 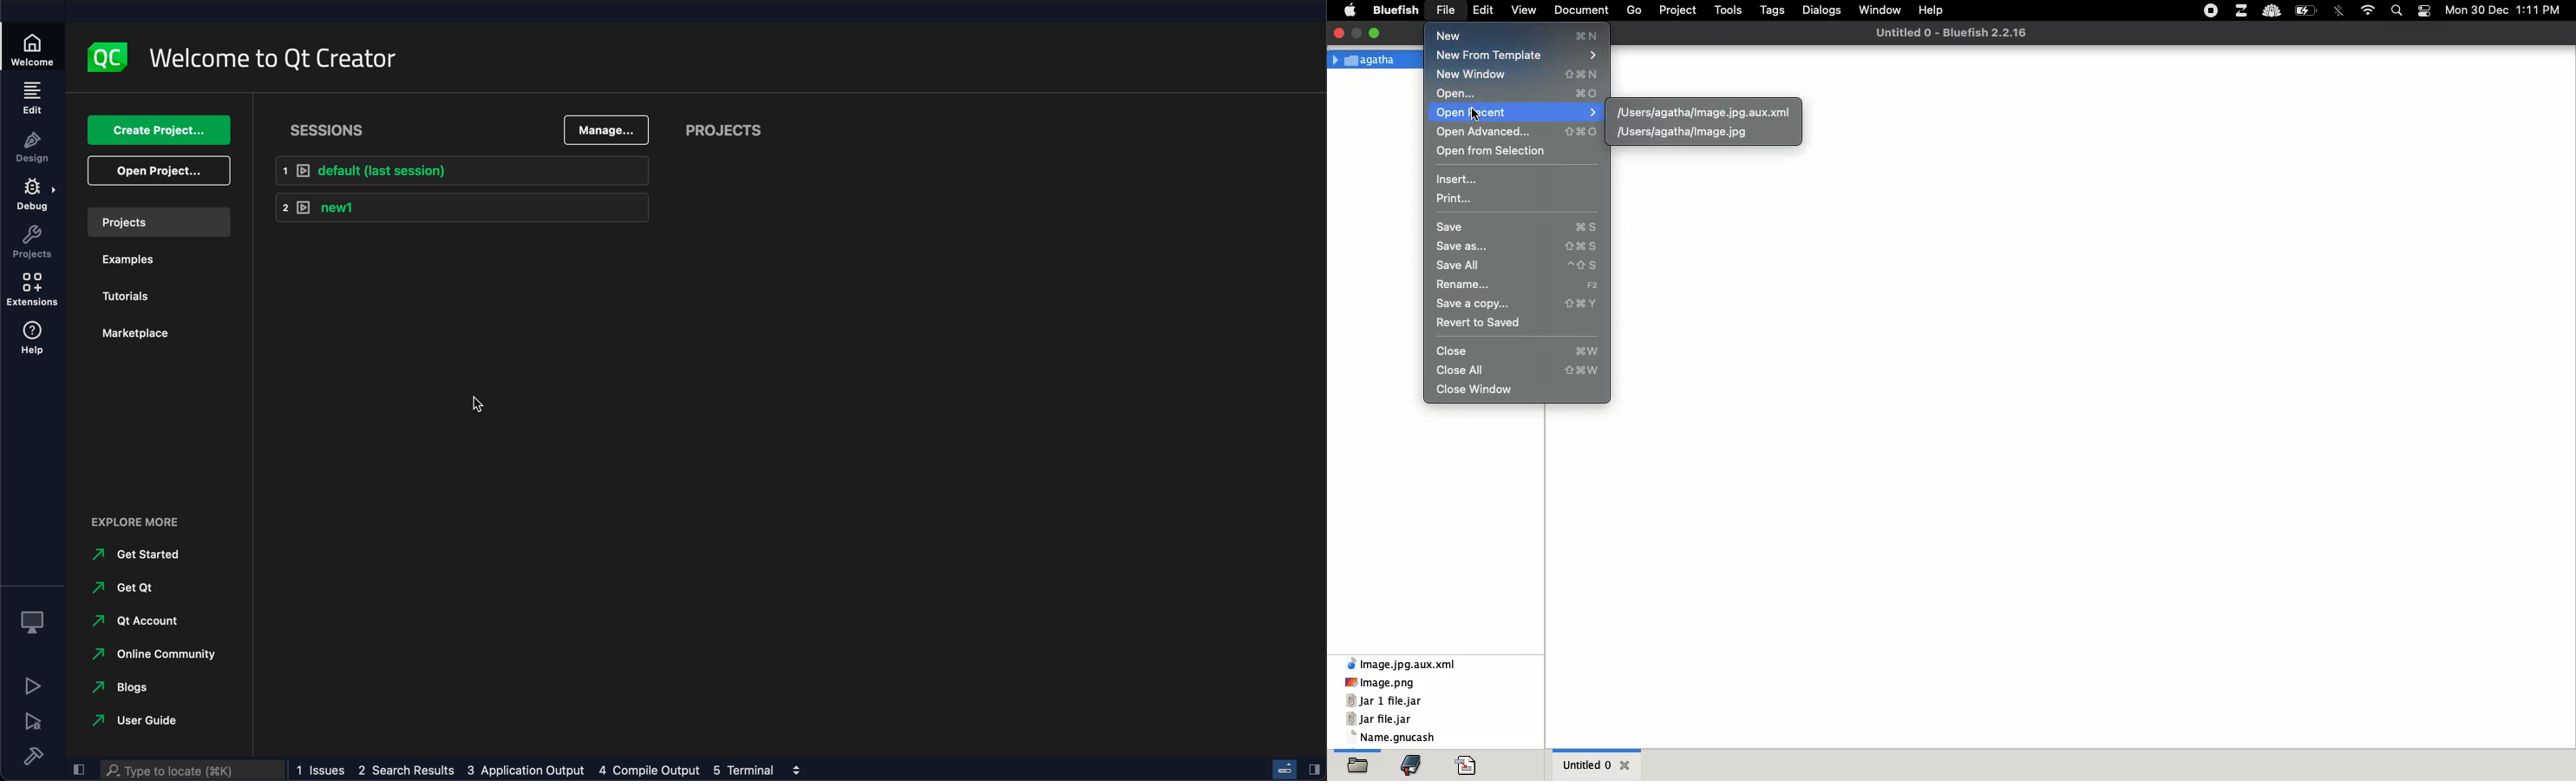 What do you see at coordinates (1357, 767) in the screenshot?
I see `folder` at bounding box center [1357, 767].